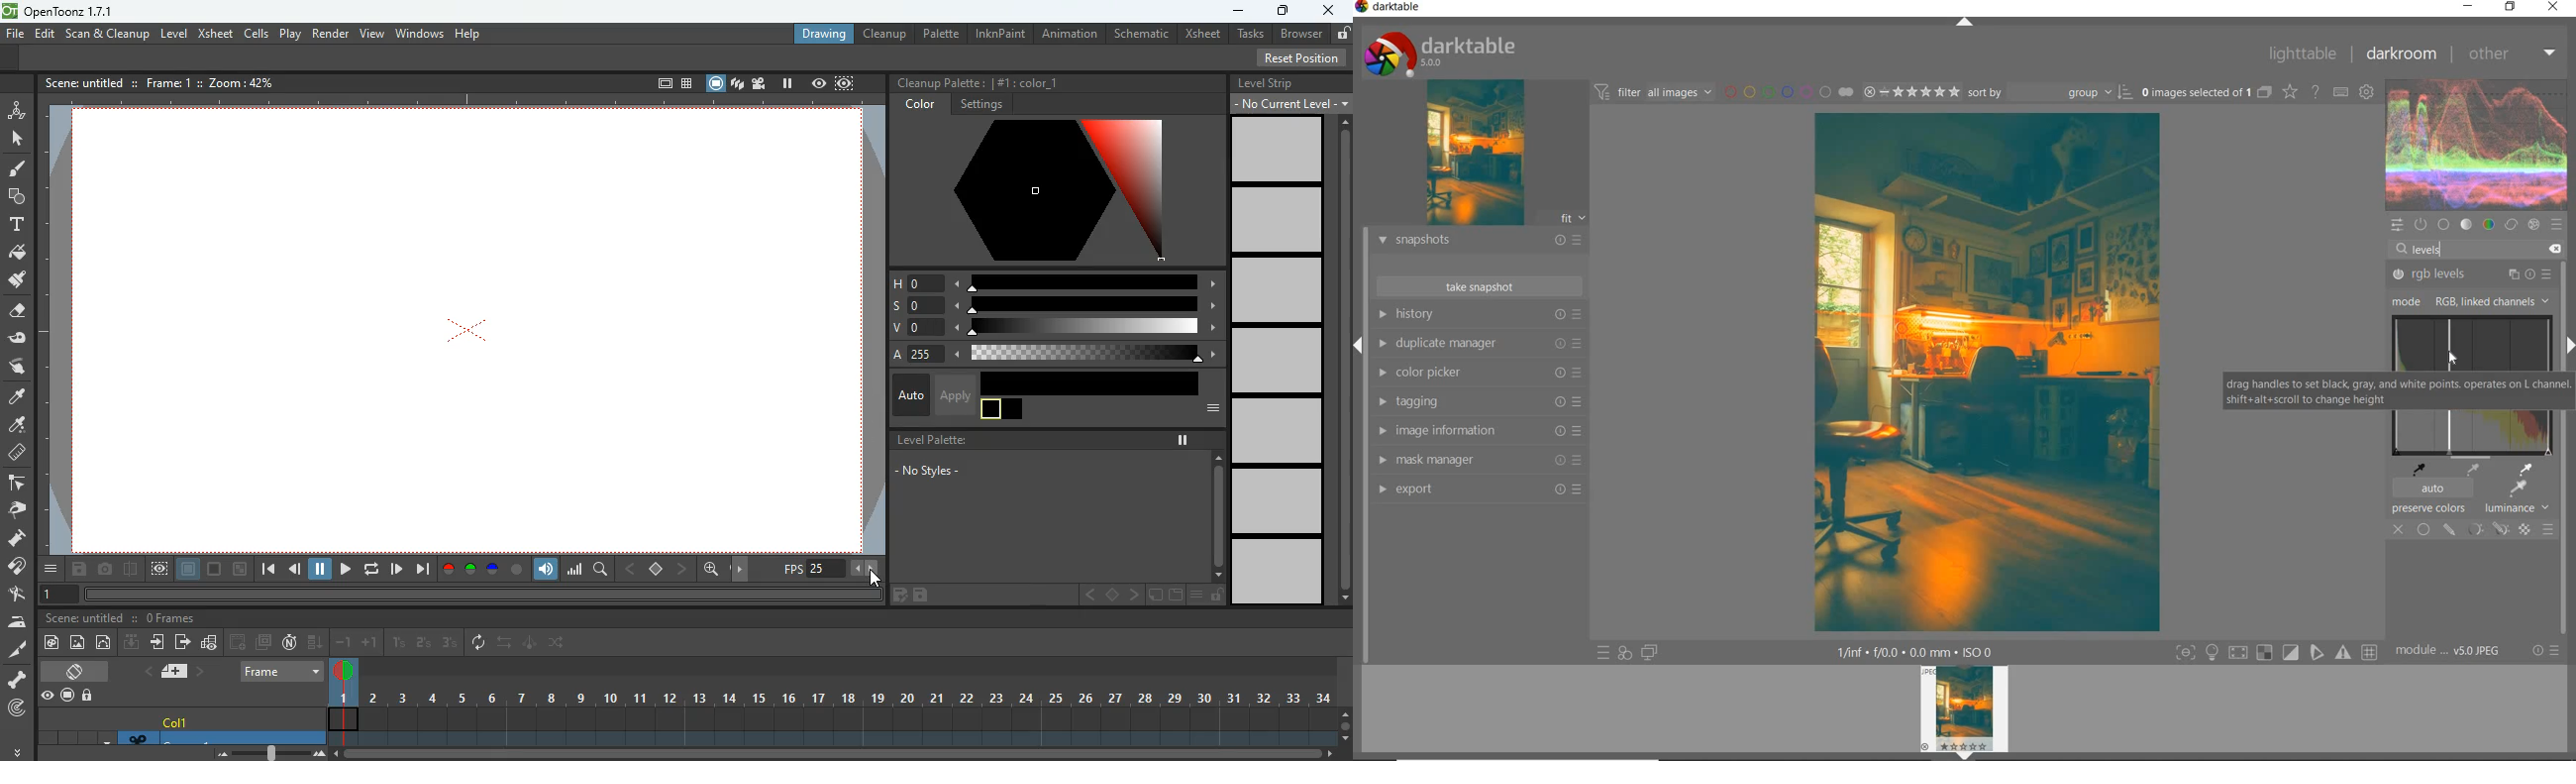  What do you see at coordinates (1478, 430) in the screenshot?
I see `image information` at bounding box center [1478, 430].